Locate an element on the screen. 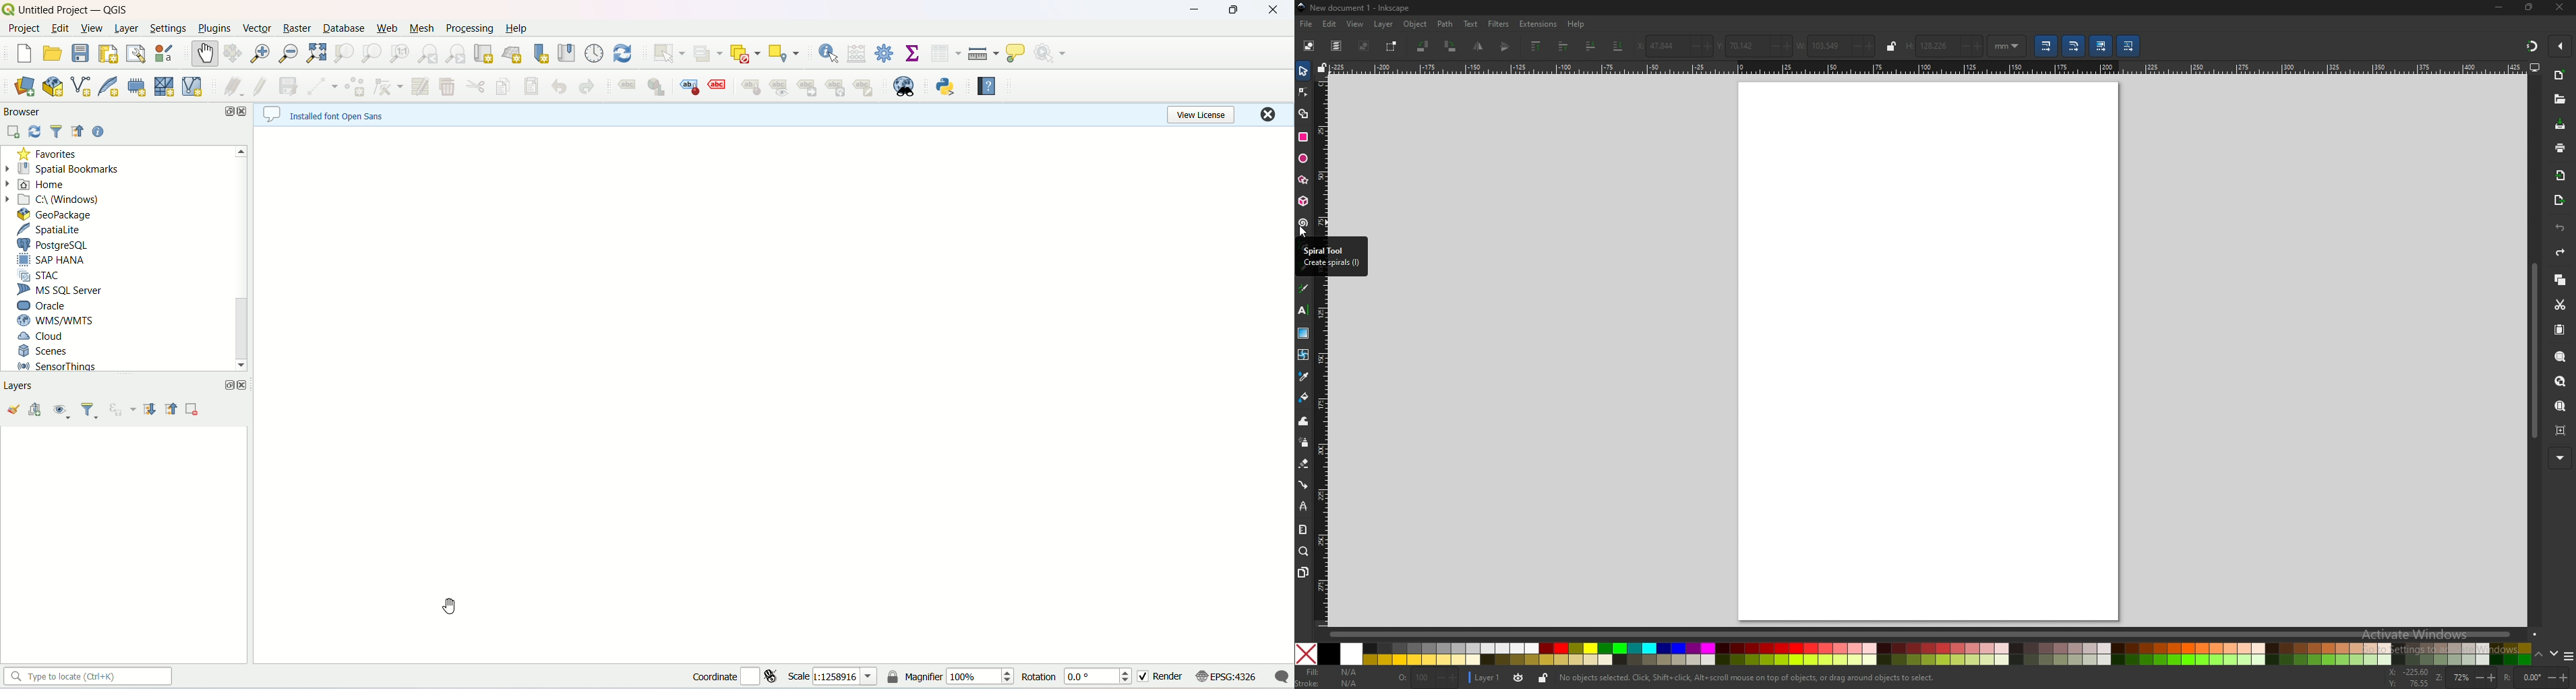 The width and height of the screenshot is (2576, 700).  is located at coordinates (227, 114).